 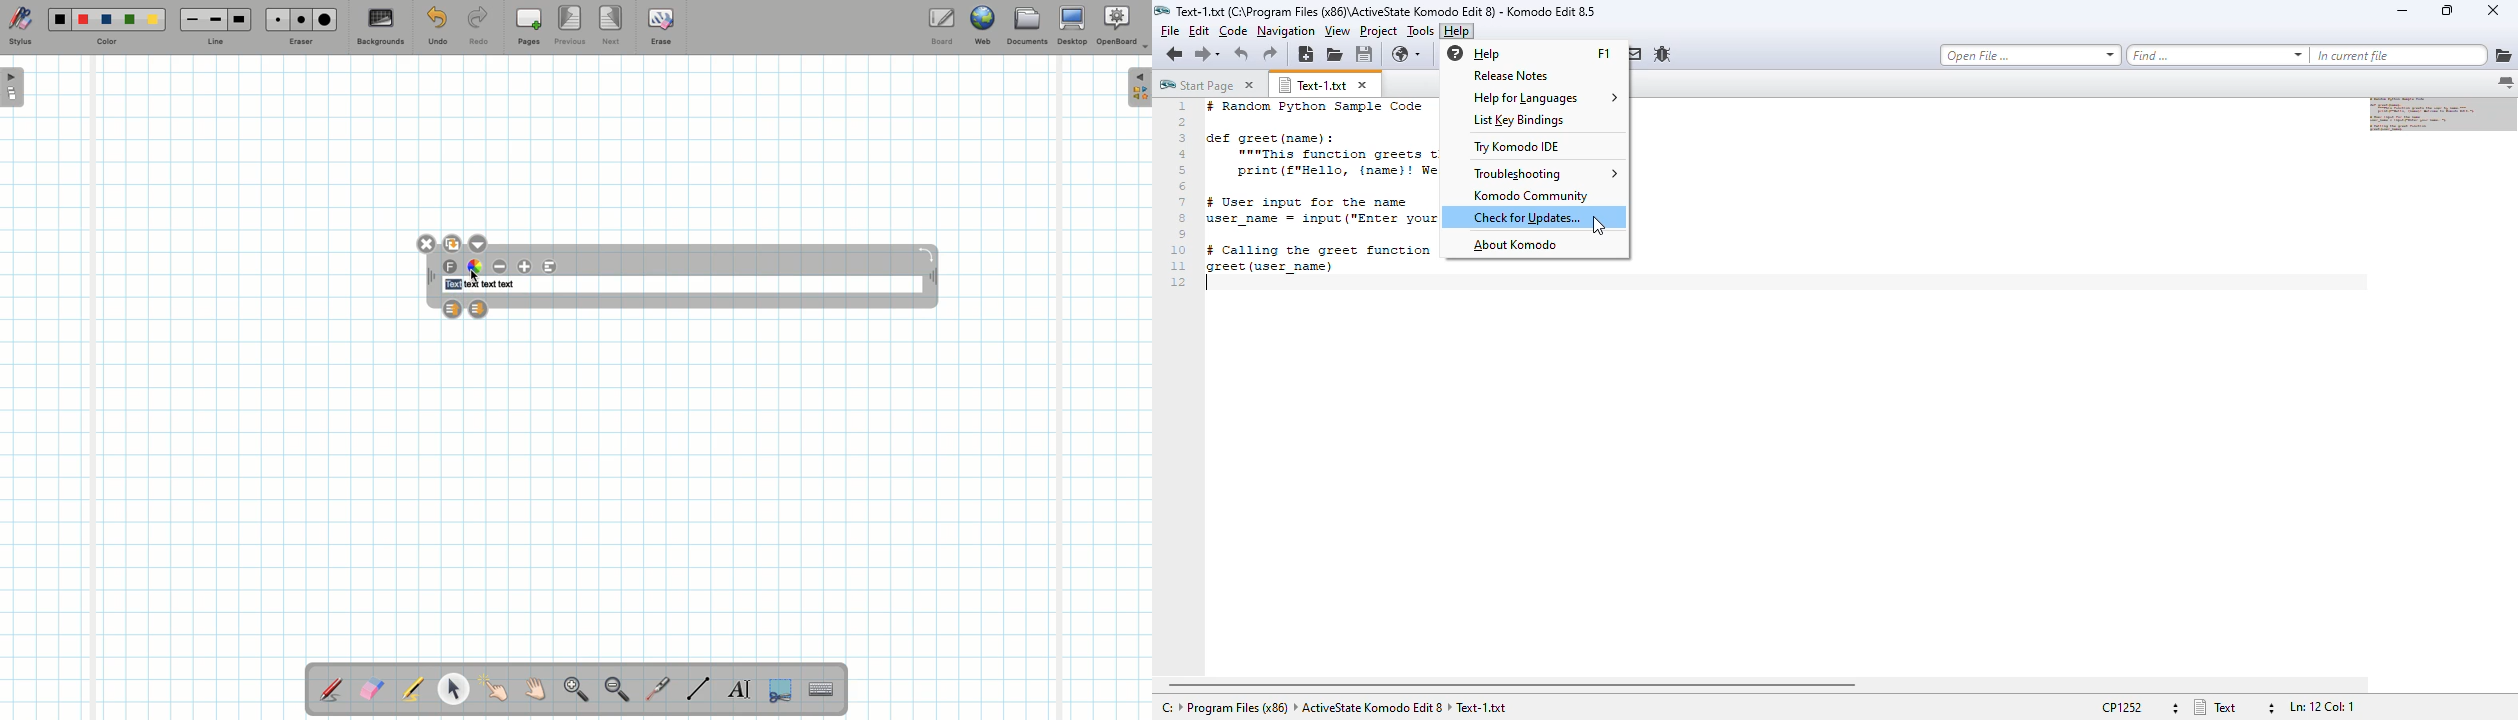 I want to click on Selection, so click(x=778, y=688).